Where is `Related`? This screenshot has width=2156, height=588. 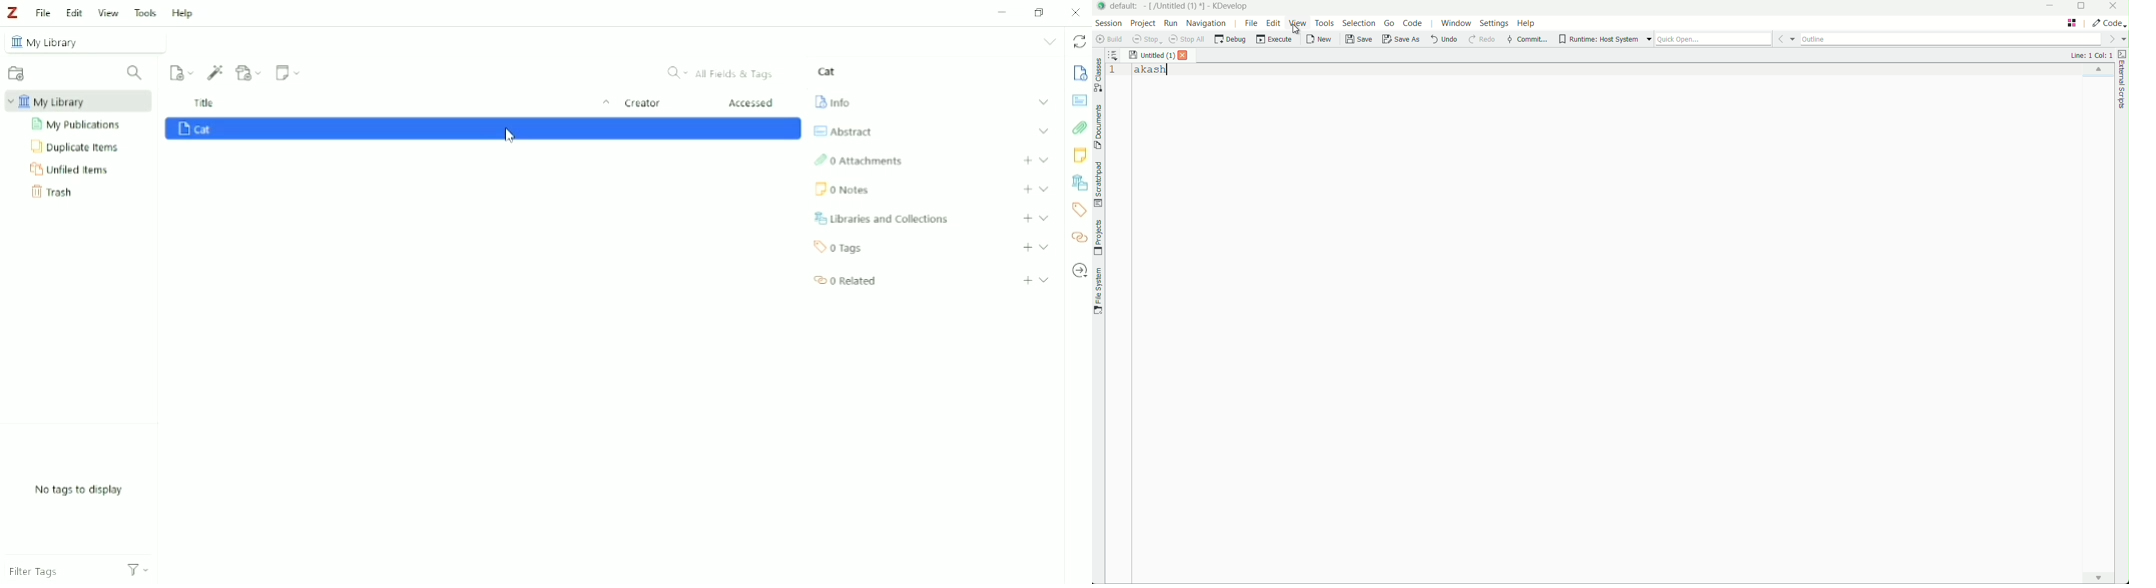
Related is located at coordinates (843, 279).